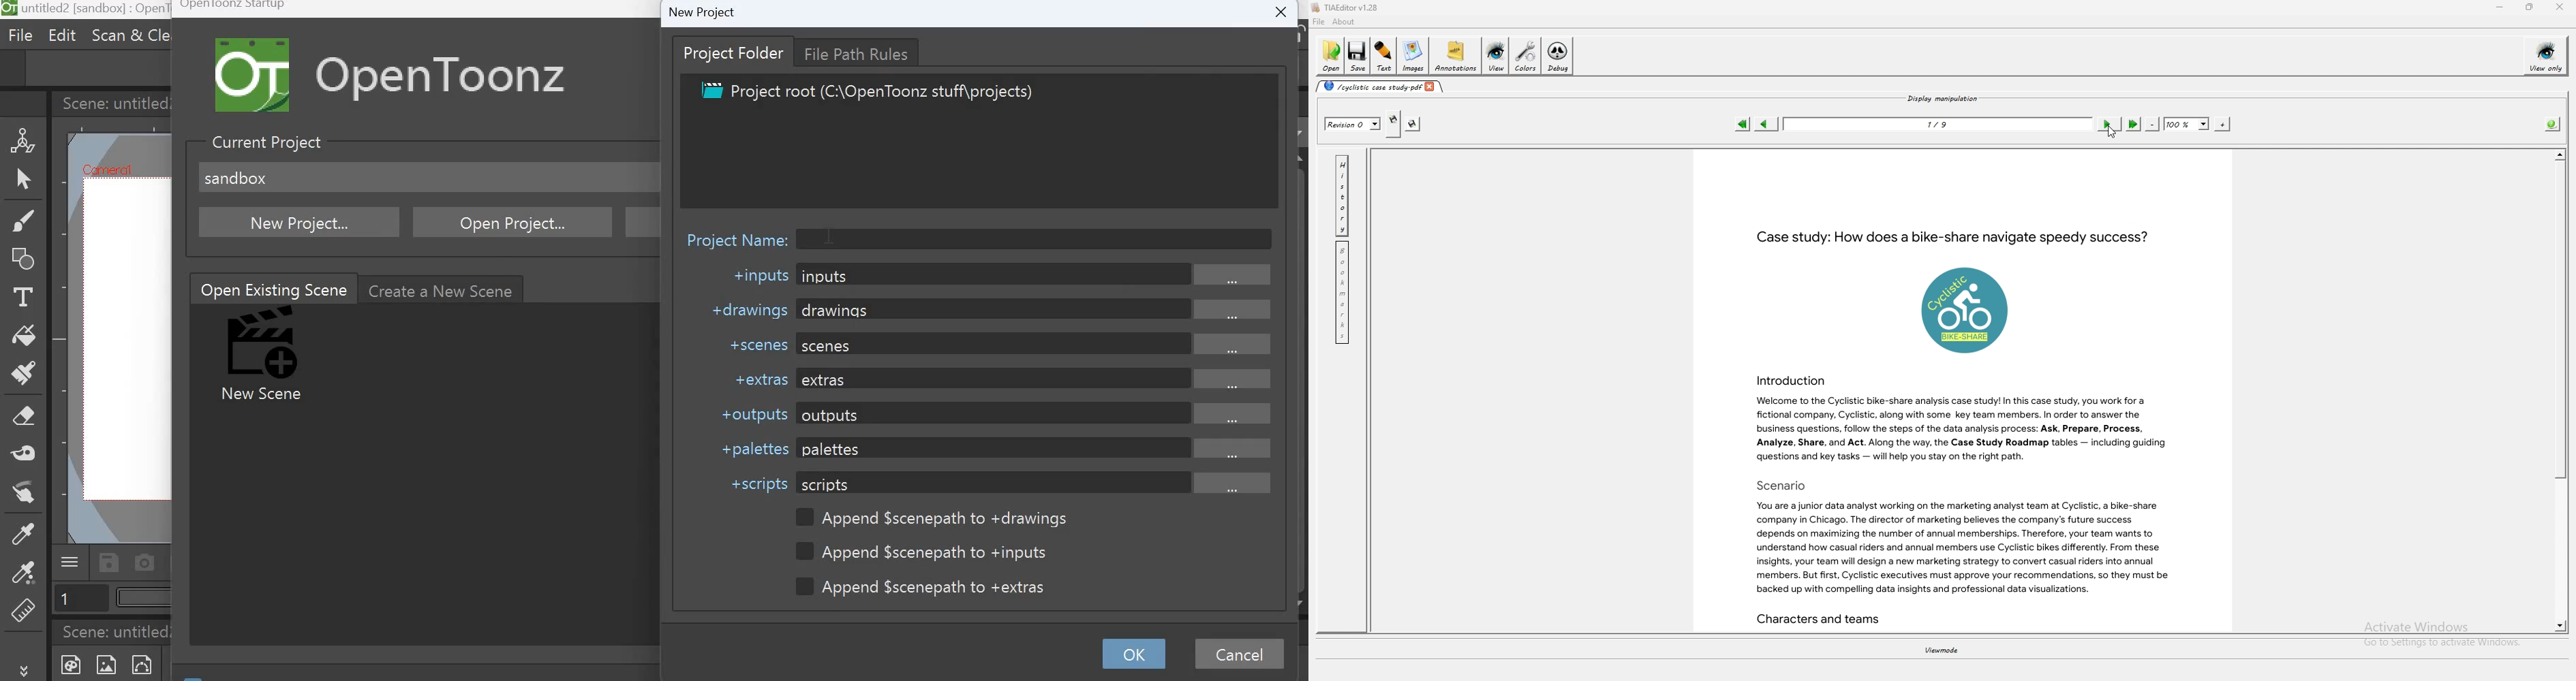  Describe the element at coordinates (59, 35) in the screenshot. I see `Edit` at that location.